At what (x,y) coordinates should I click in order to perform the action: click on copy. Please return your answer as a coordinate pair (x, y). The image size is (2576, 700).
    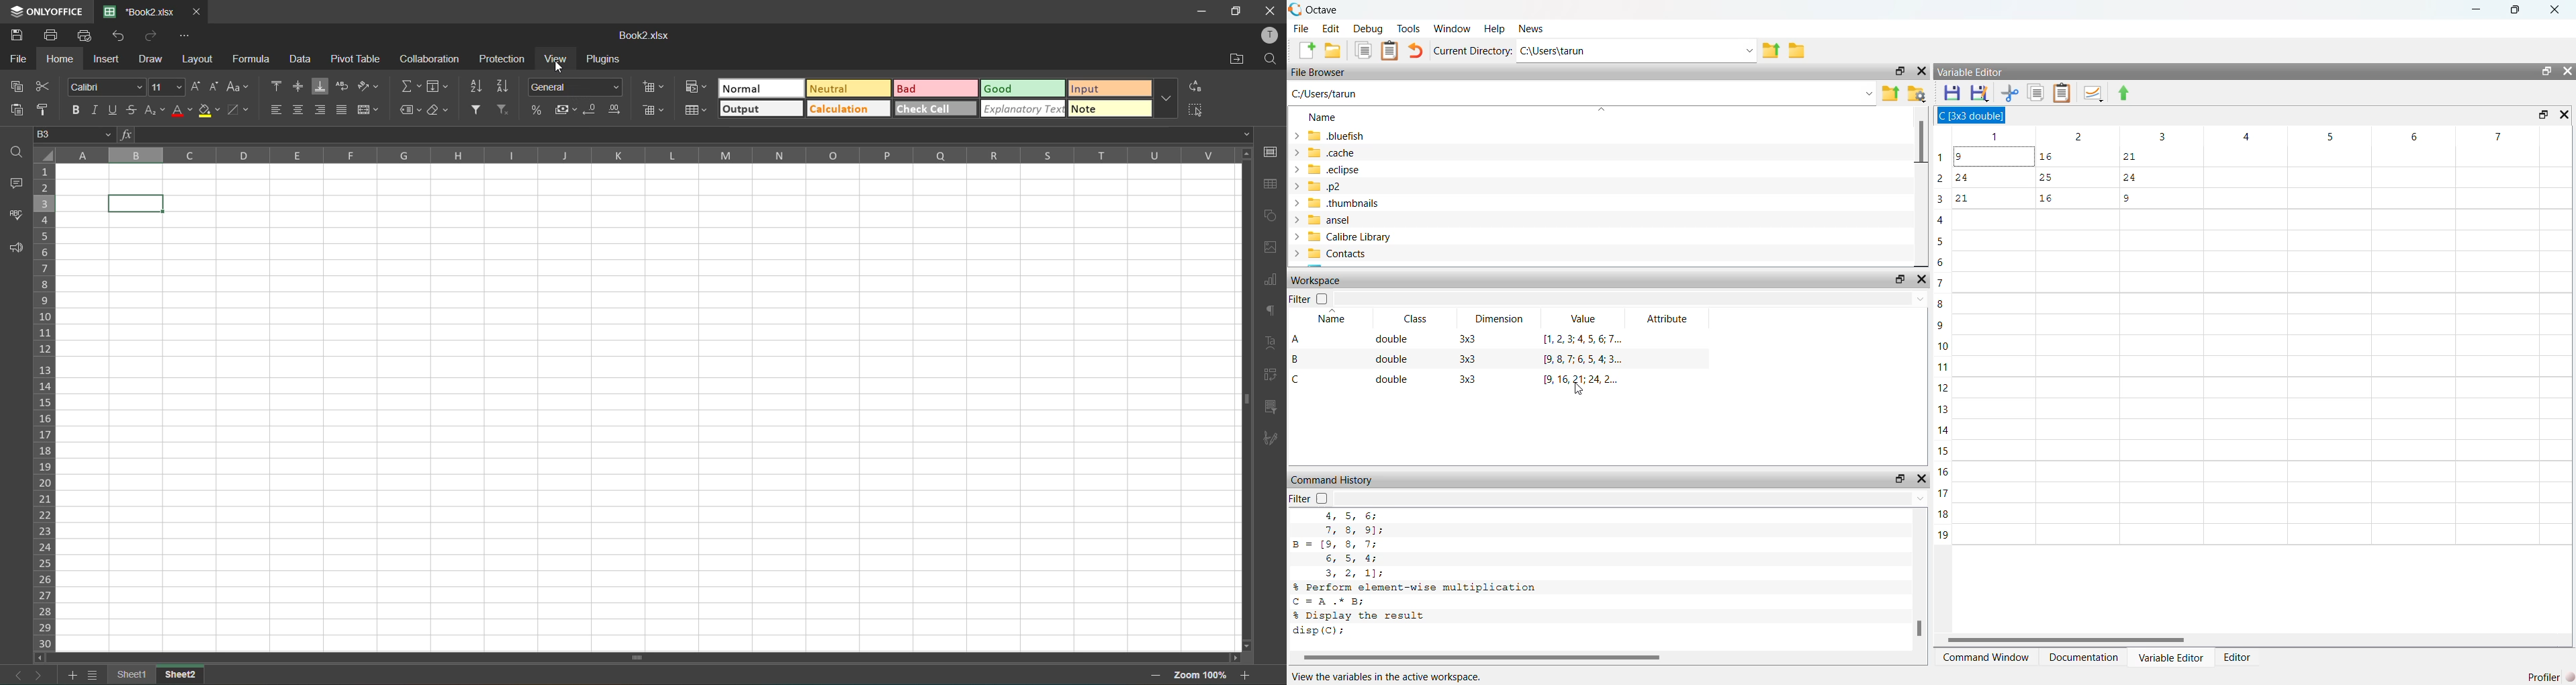
    Looking at the image, I should click on (13, 87).